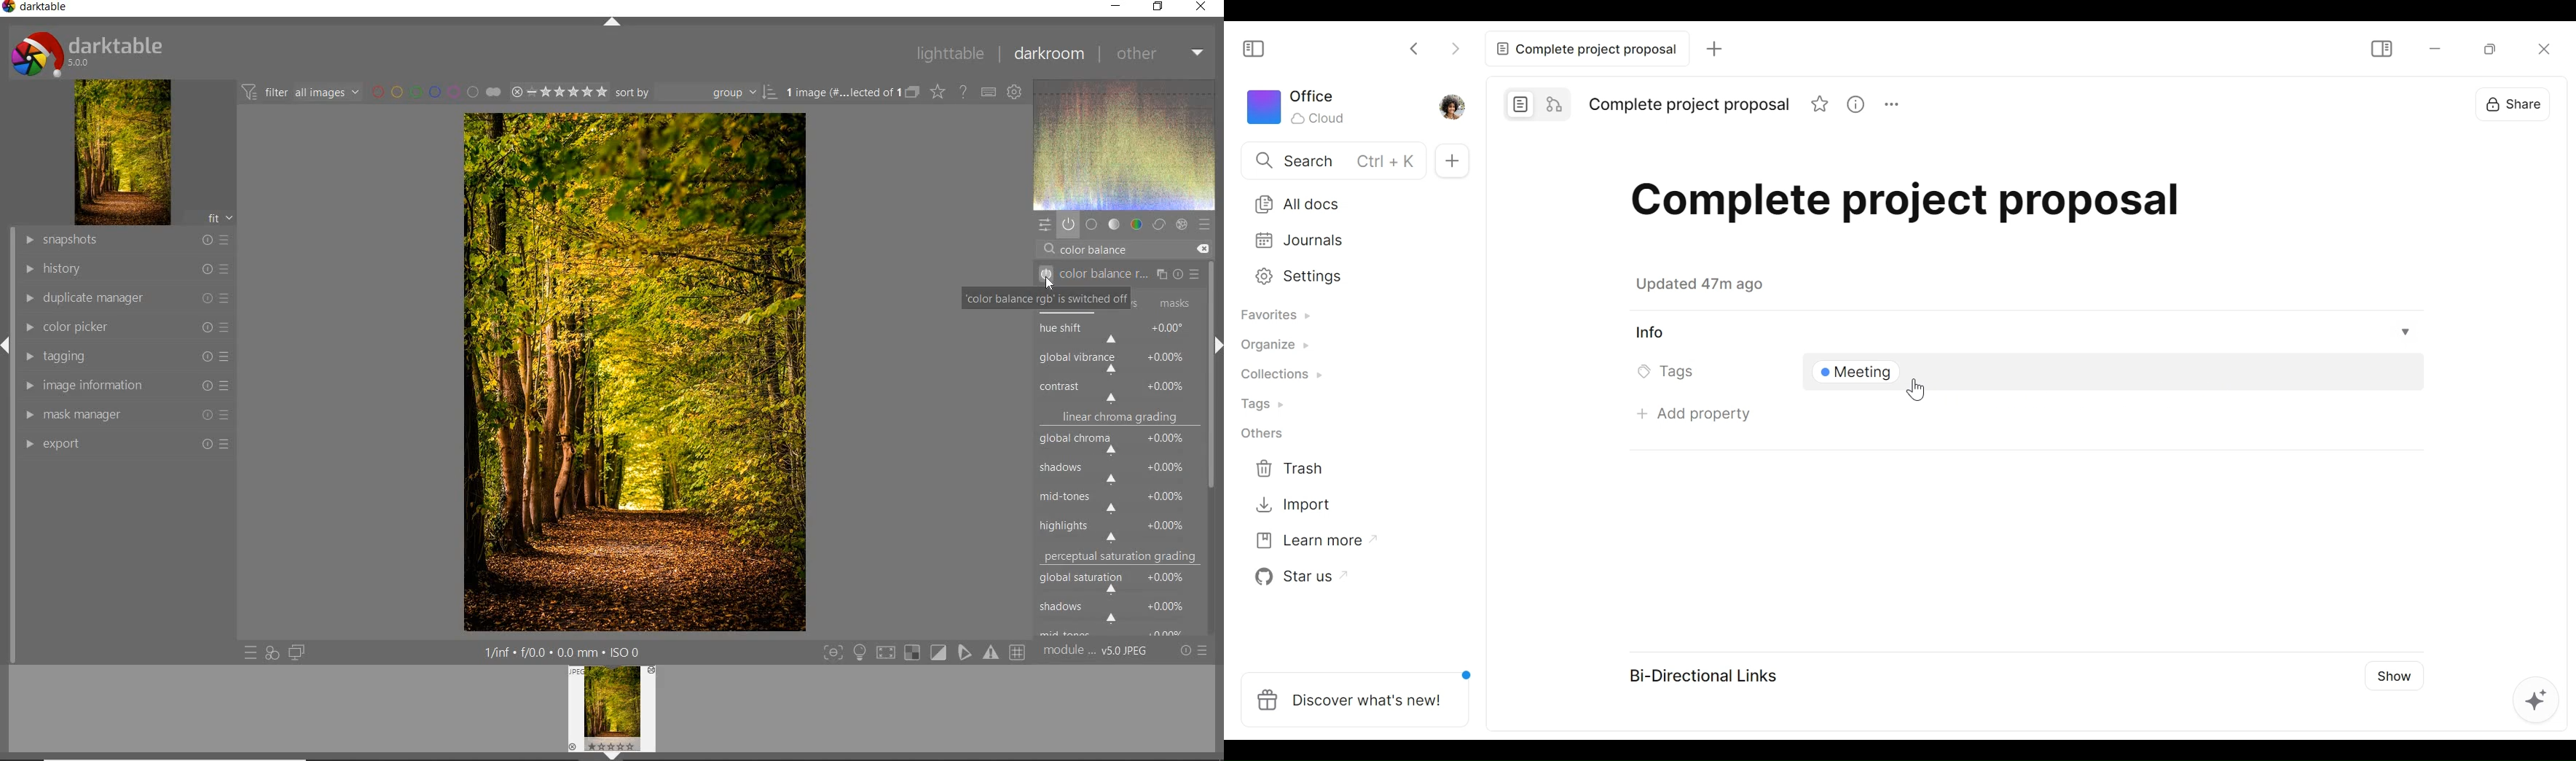 This screenshot has width=2576, height=784. I want to click on other, so click(1161, 55).